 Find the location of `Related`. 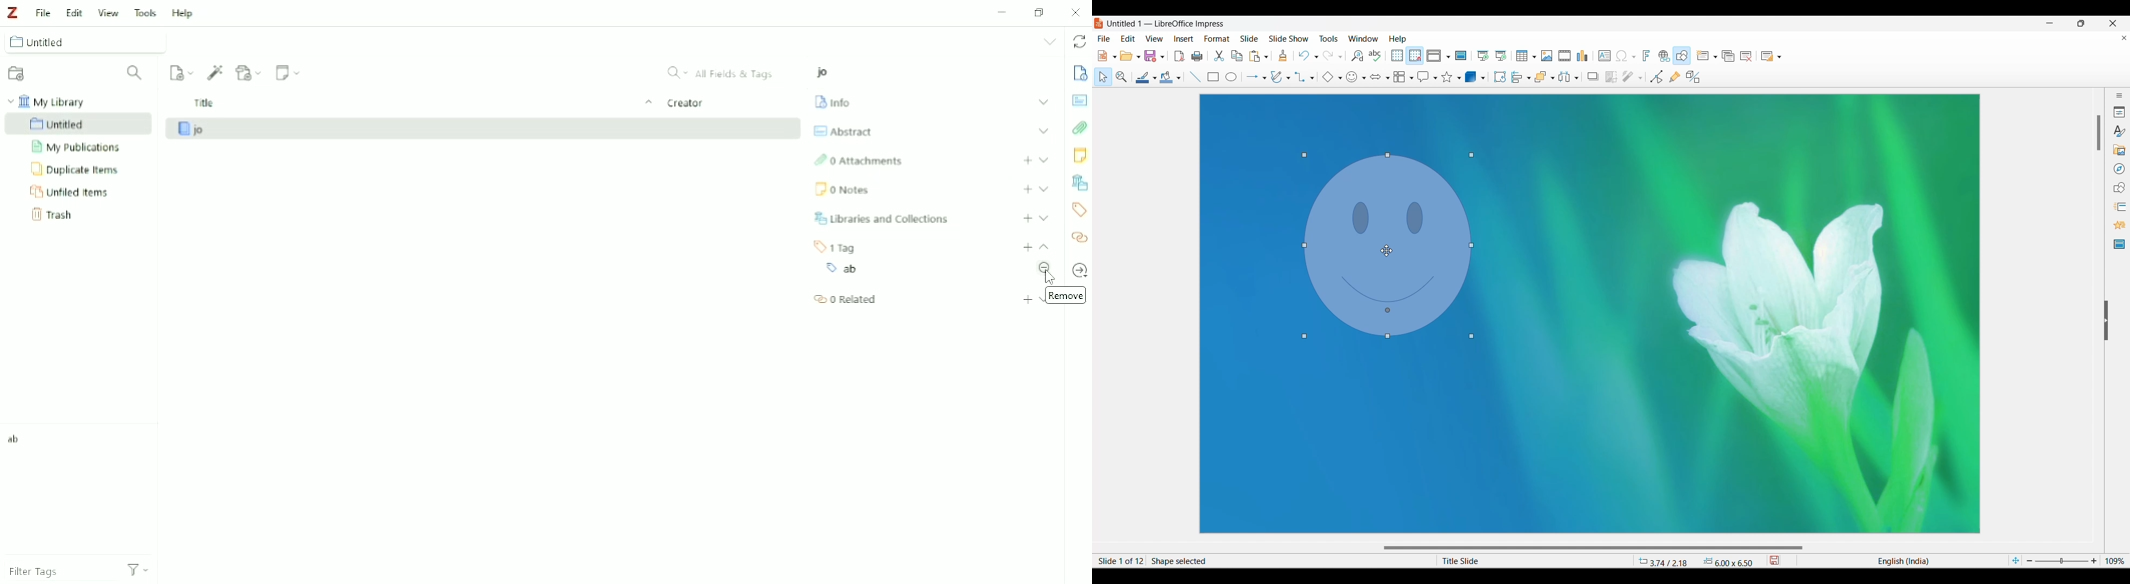

Related is located at coordinates (1079, 237).